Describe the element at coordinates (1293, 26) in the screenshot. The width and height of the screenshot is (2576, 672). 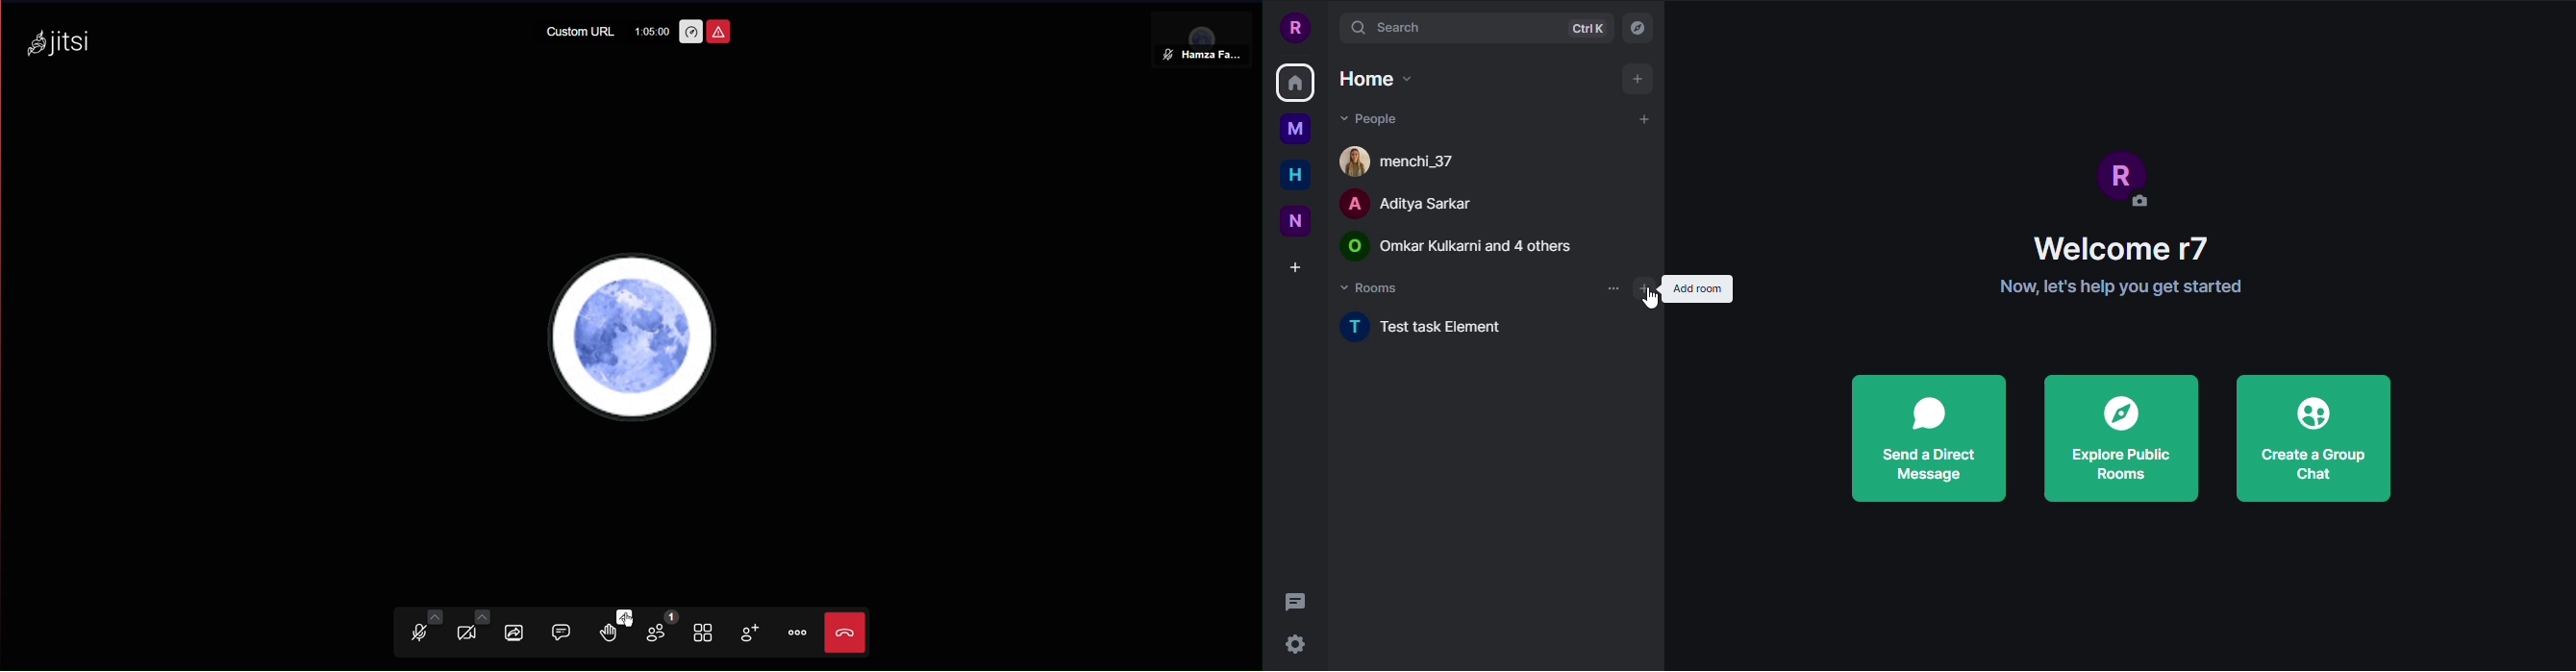
I see `profile` at that location.